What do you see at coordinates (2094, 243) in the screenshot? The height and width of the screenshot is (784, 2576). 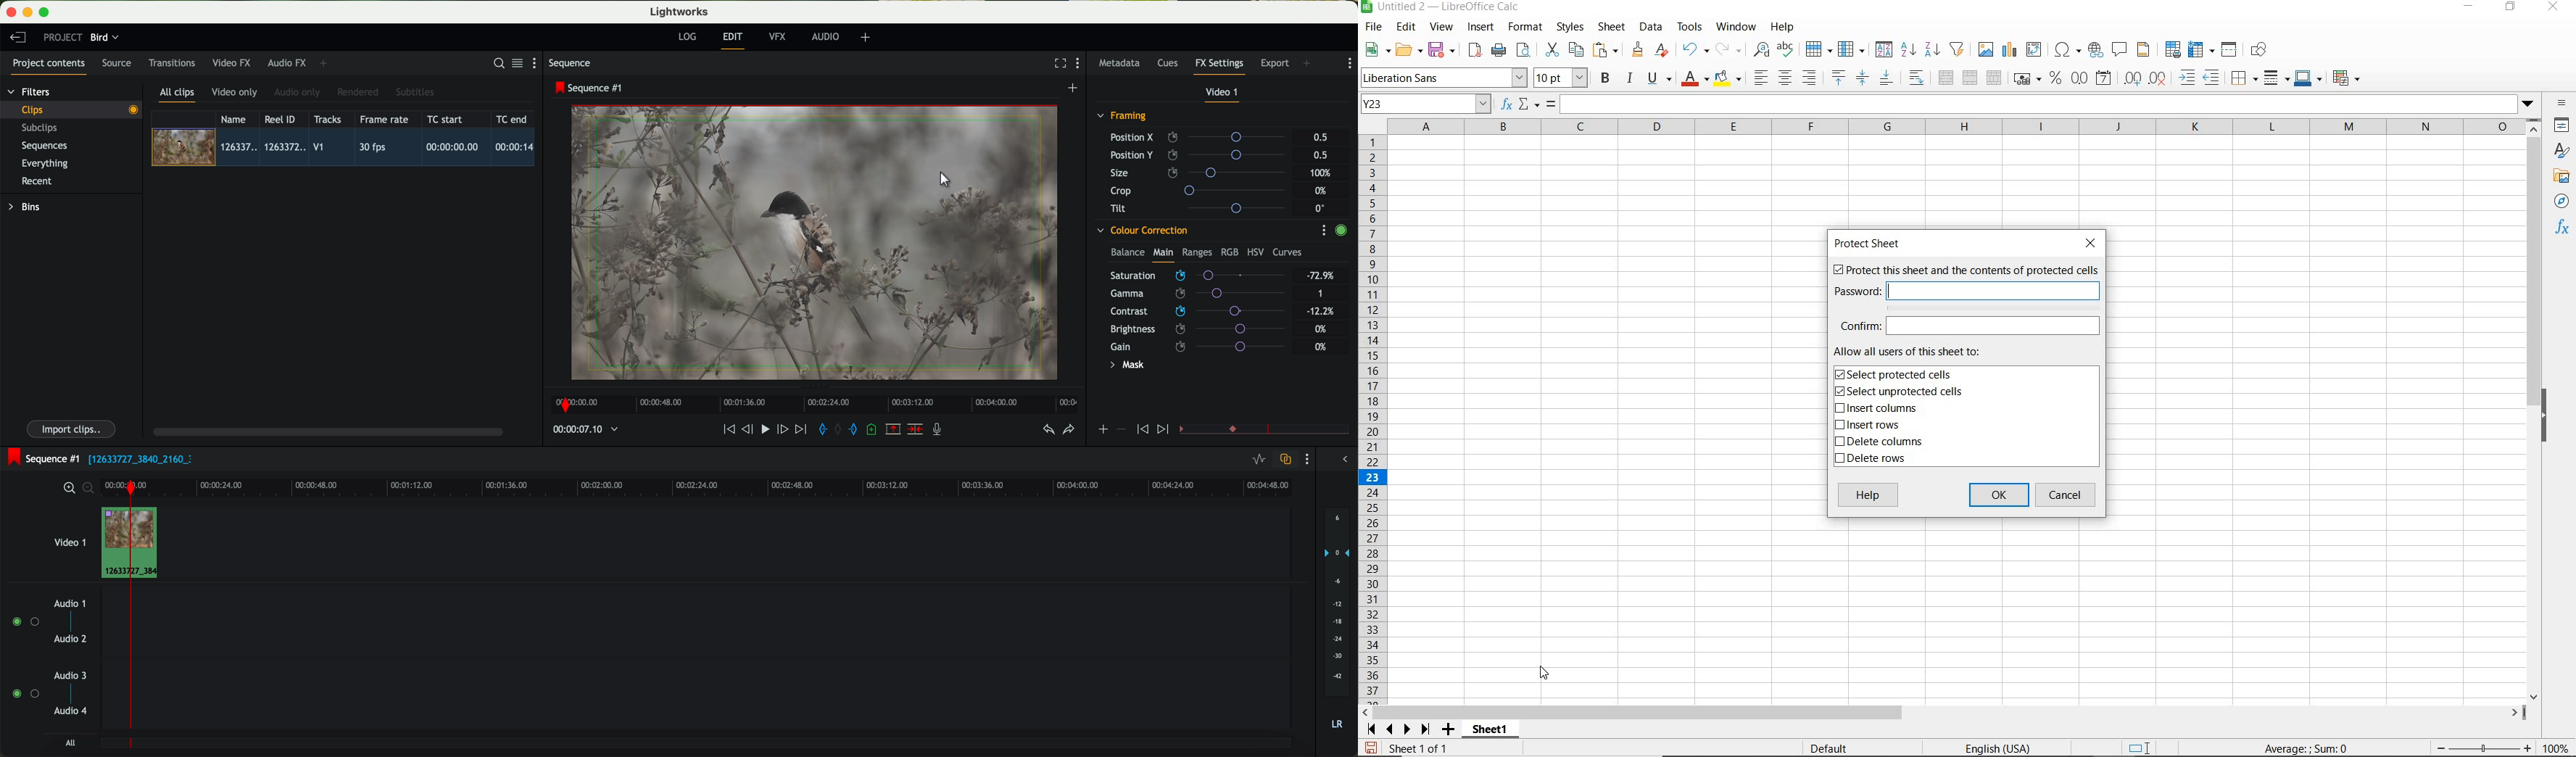 I see `CLOSE` at bounding box center [2094, 243].